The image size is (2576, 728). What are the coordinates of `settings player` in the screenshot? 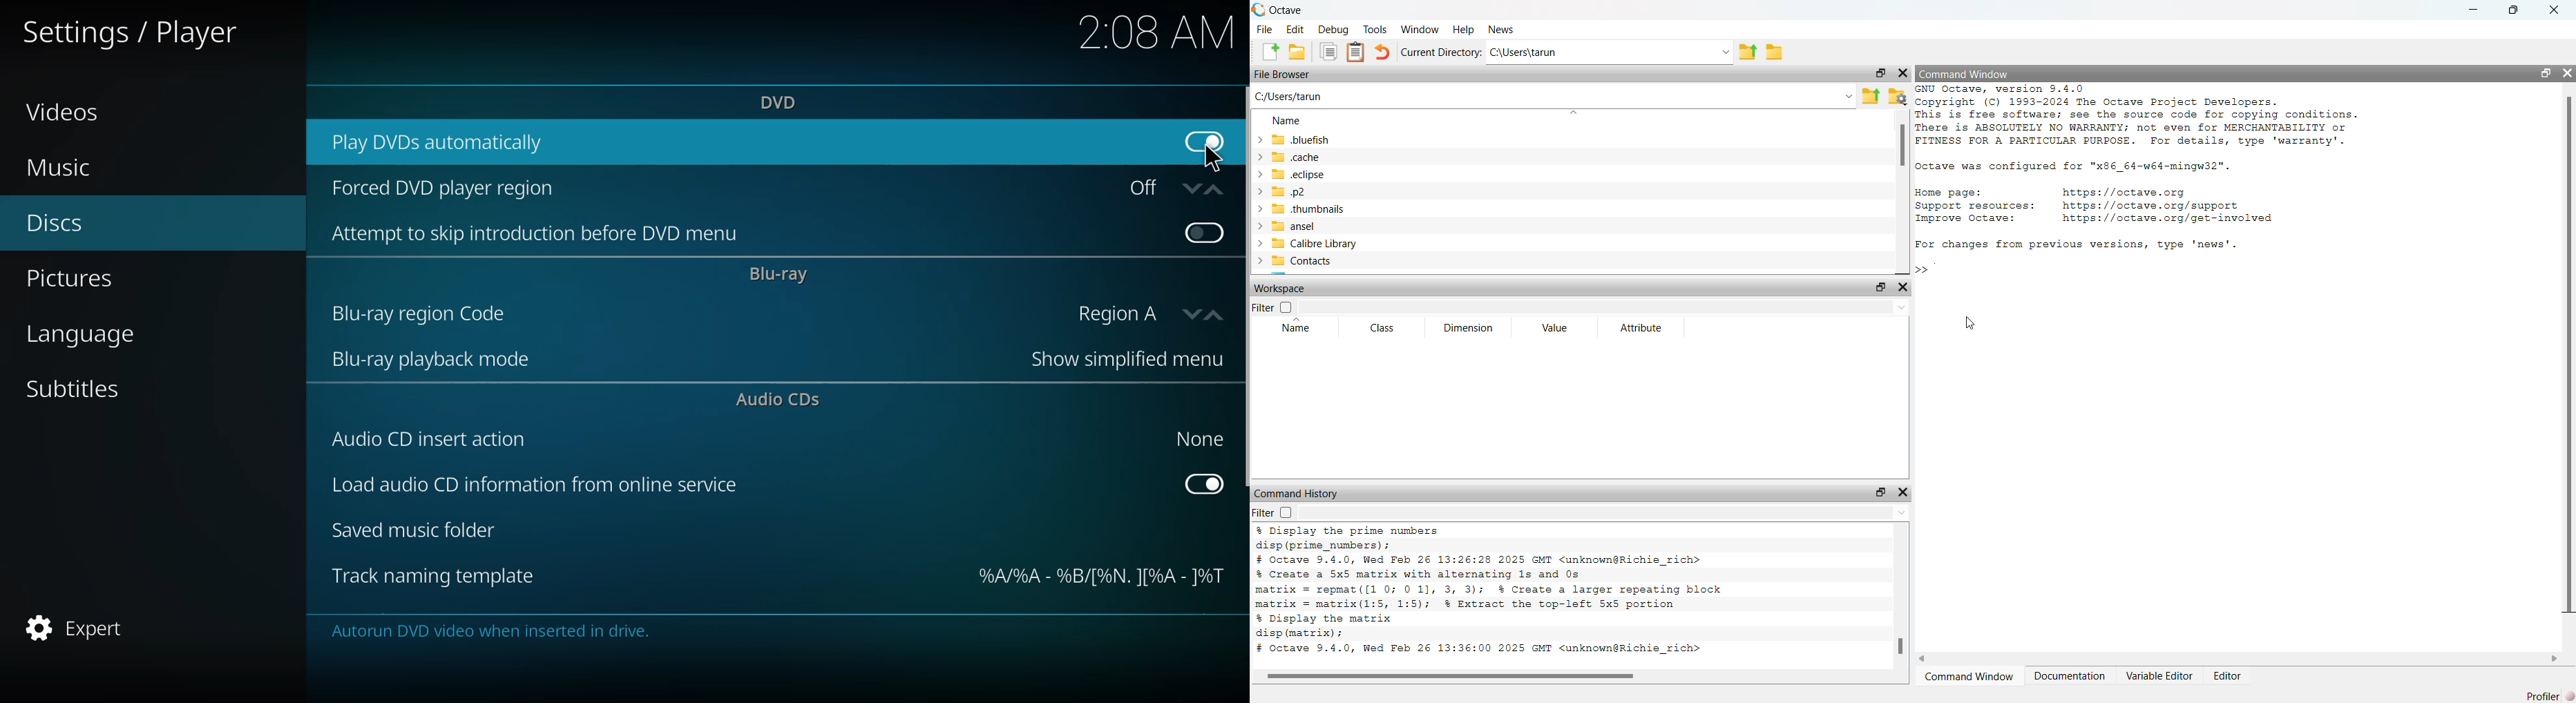 It's located at (137, 31).